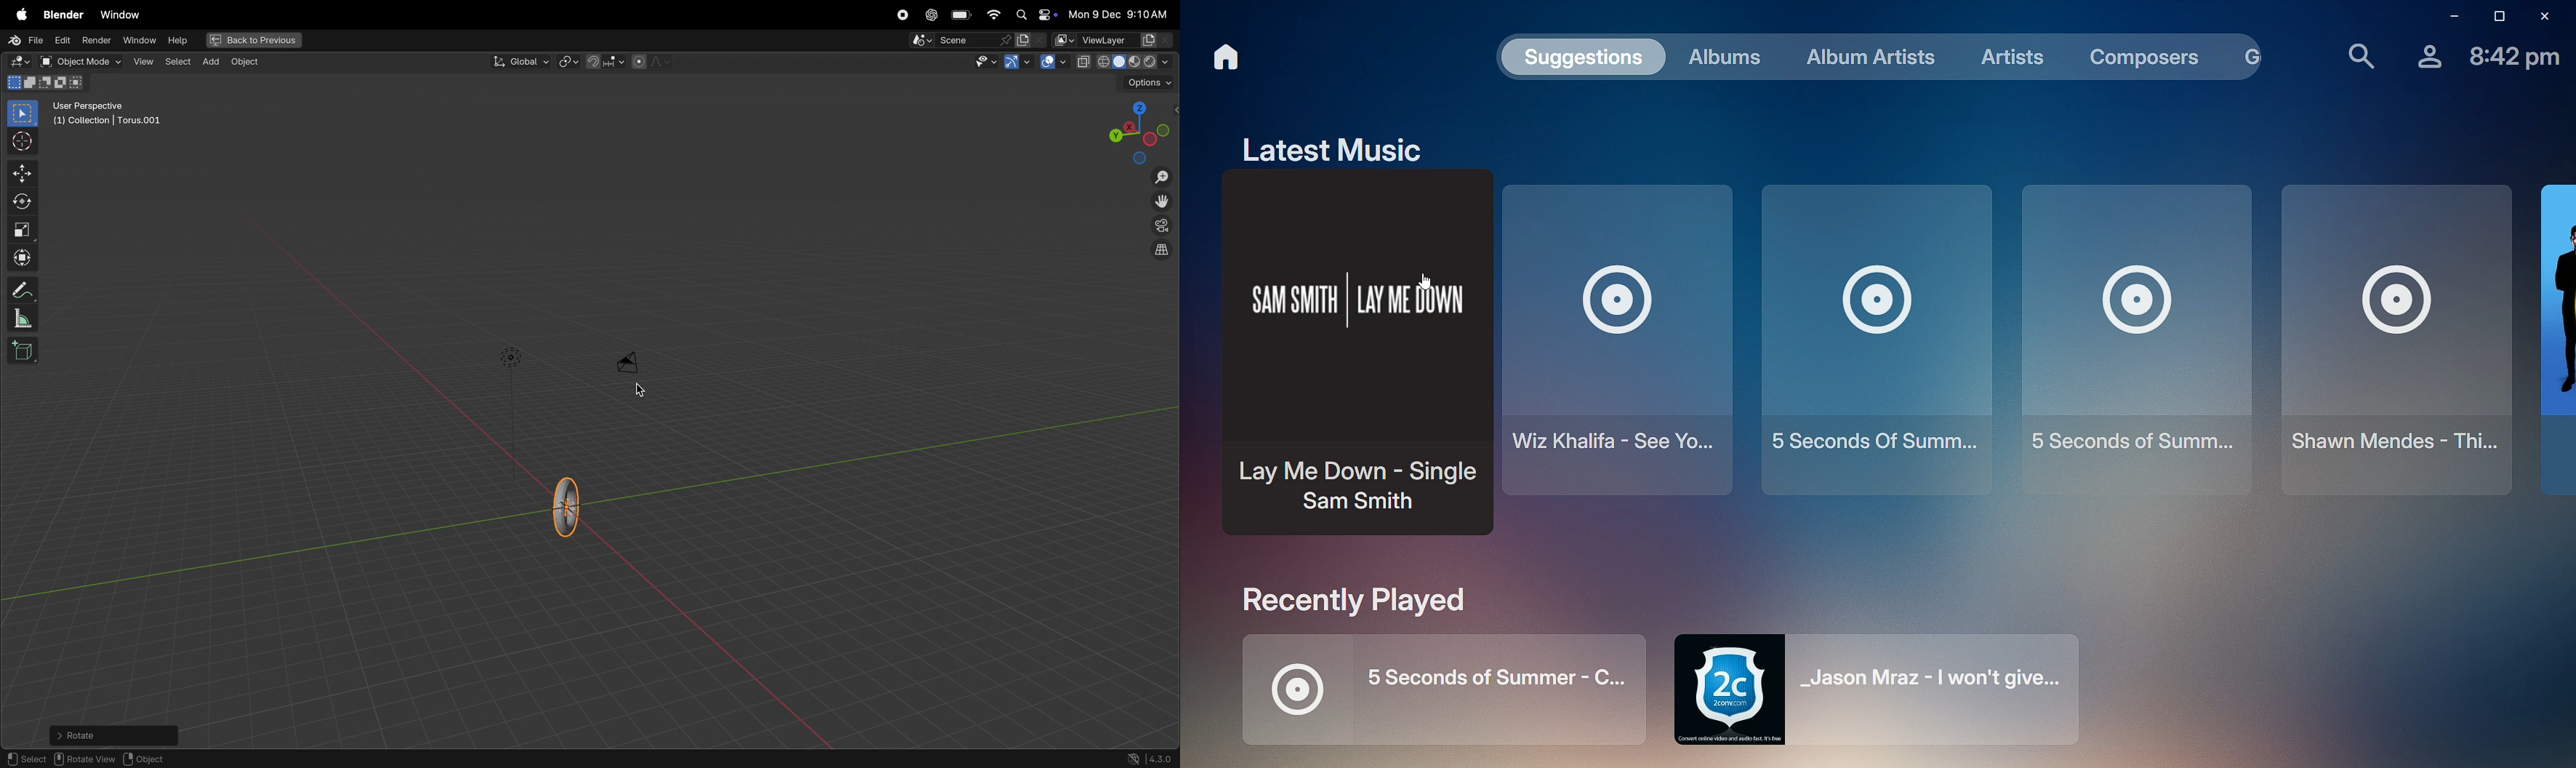 The width and height of the screenshot is (2576, 784). Describe the element at coordinates (23, 41) in the screenshot. I see `file` at that location.